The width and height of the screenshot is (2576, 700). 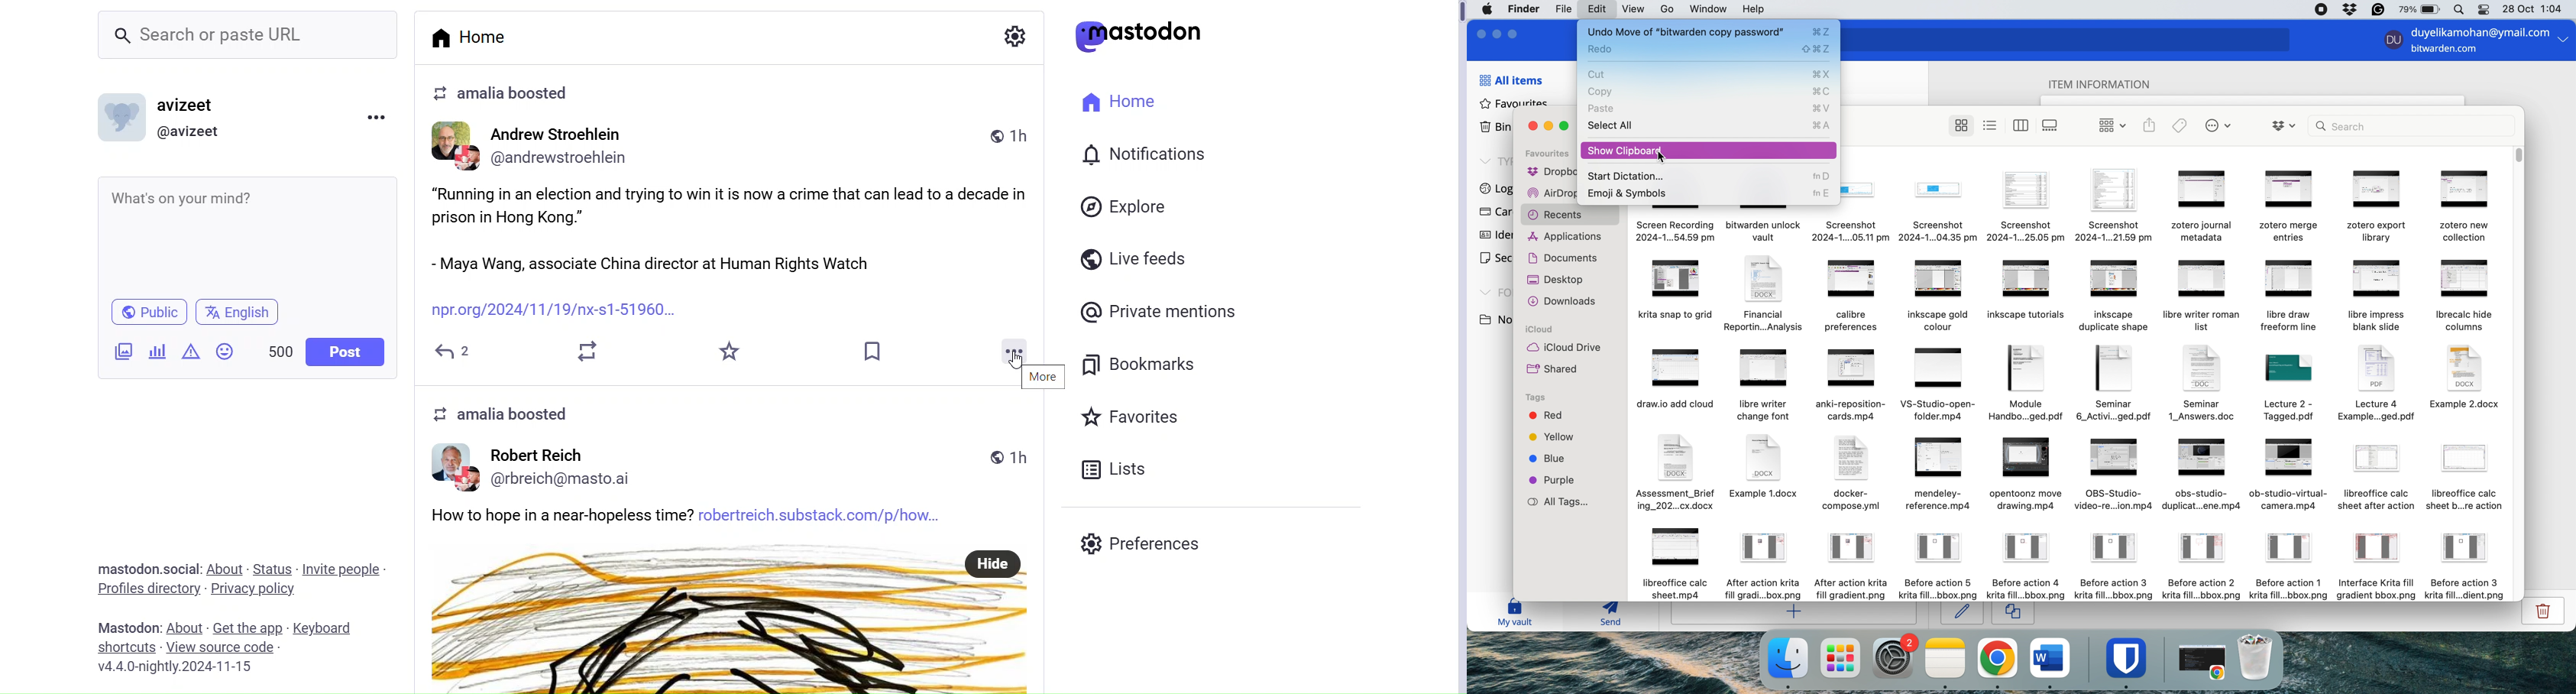 What do you see at coordinates (1498, 32) in the screenshot?
I see `minimise` at bounding box center [1498, 32].